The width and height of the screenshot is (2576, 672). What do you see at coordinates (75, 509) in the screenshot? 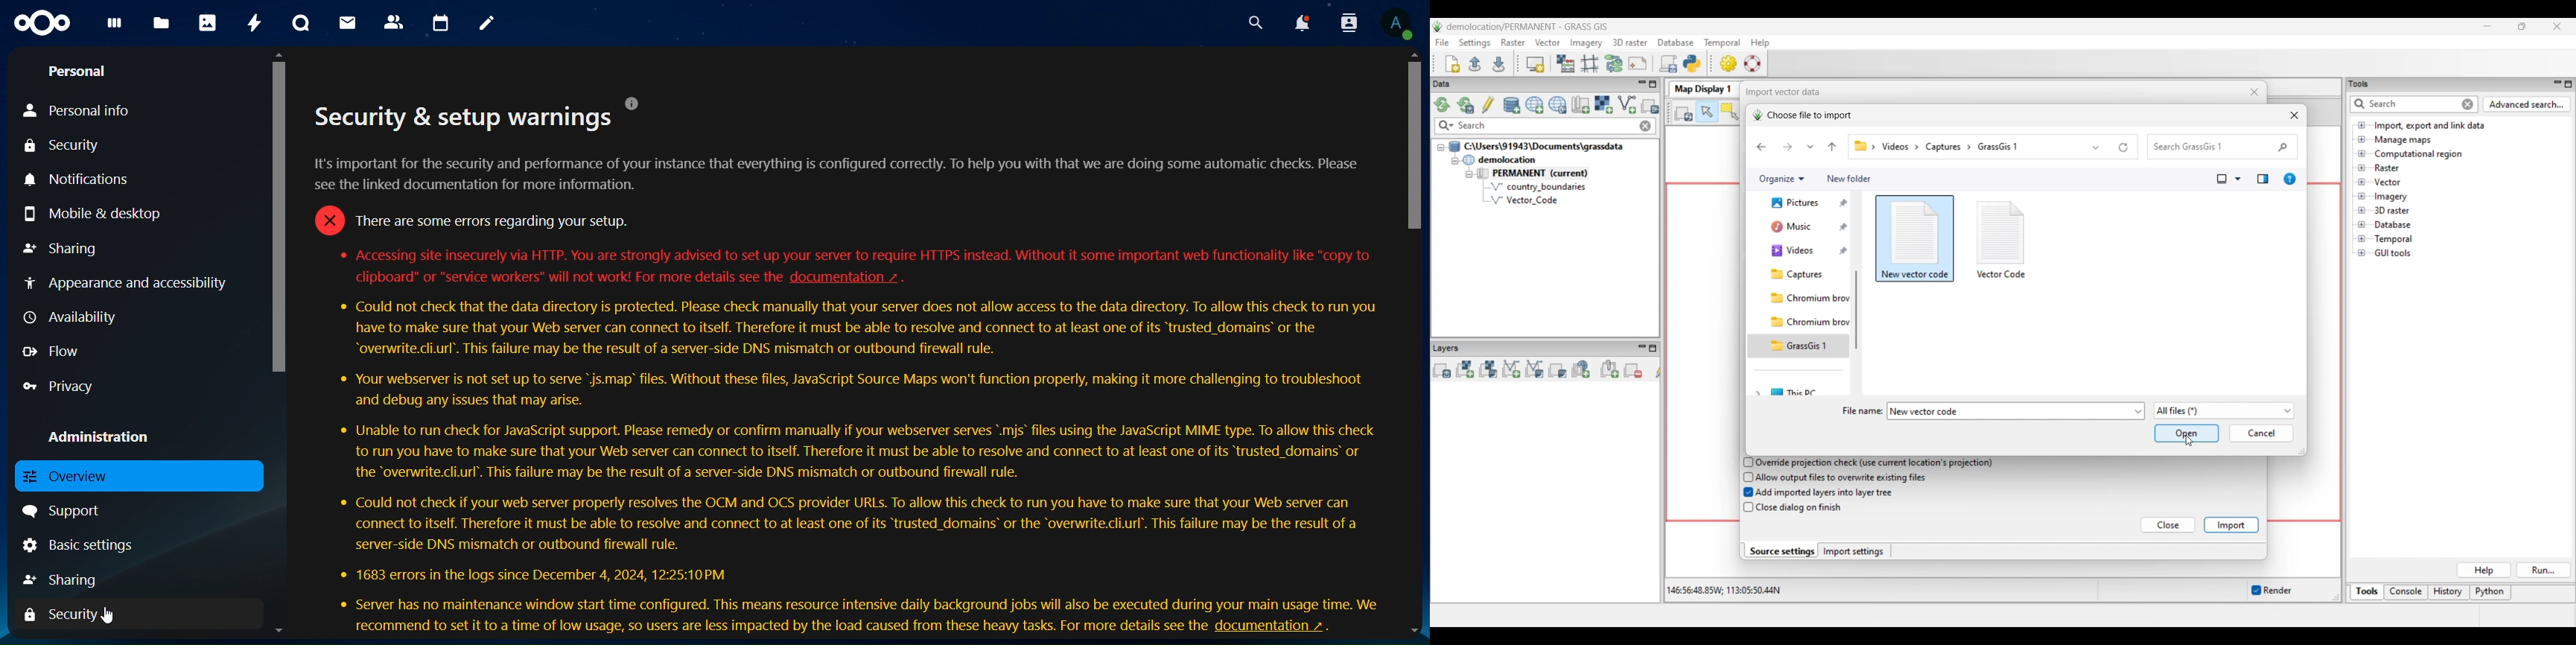
I see `support` at bounding box center [75, 509].